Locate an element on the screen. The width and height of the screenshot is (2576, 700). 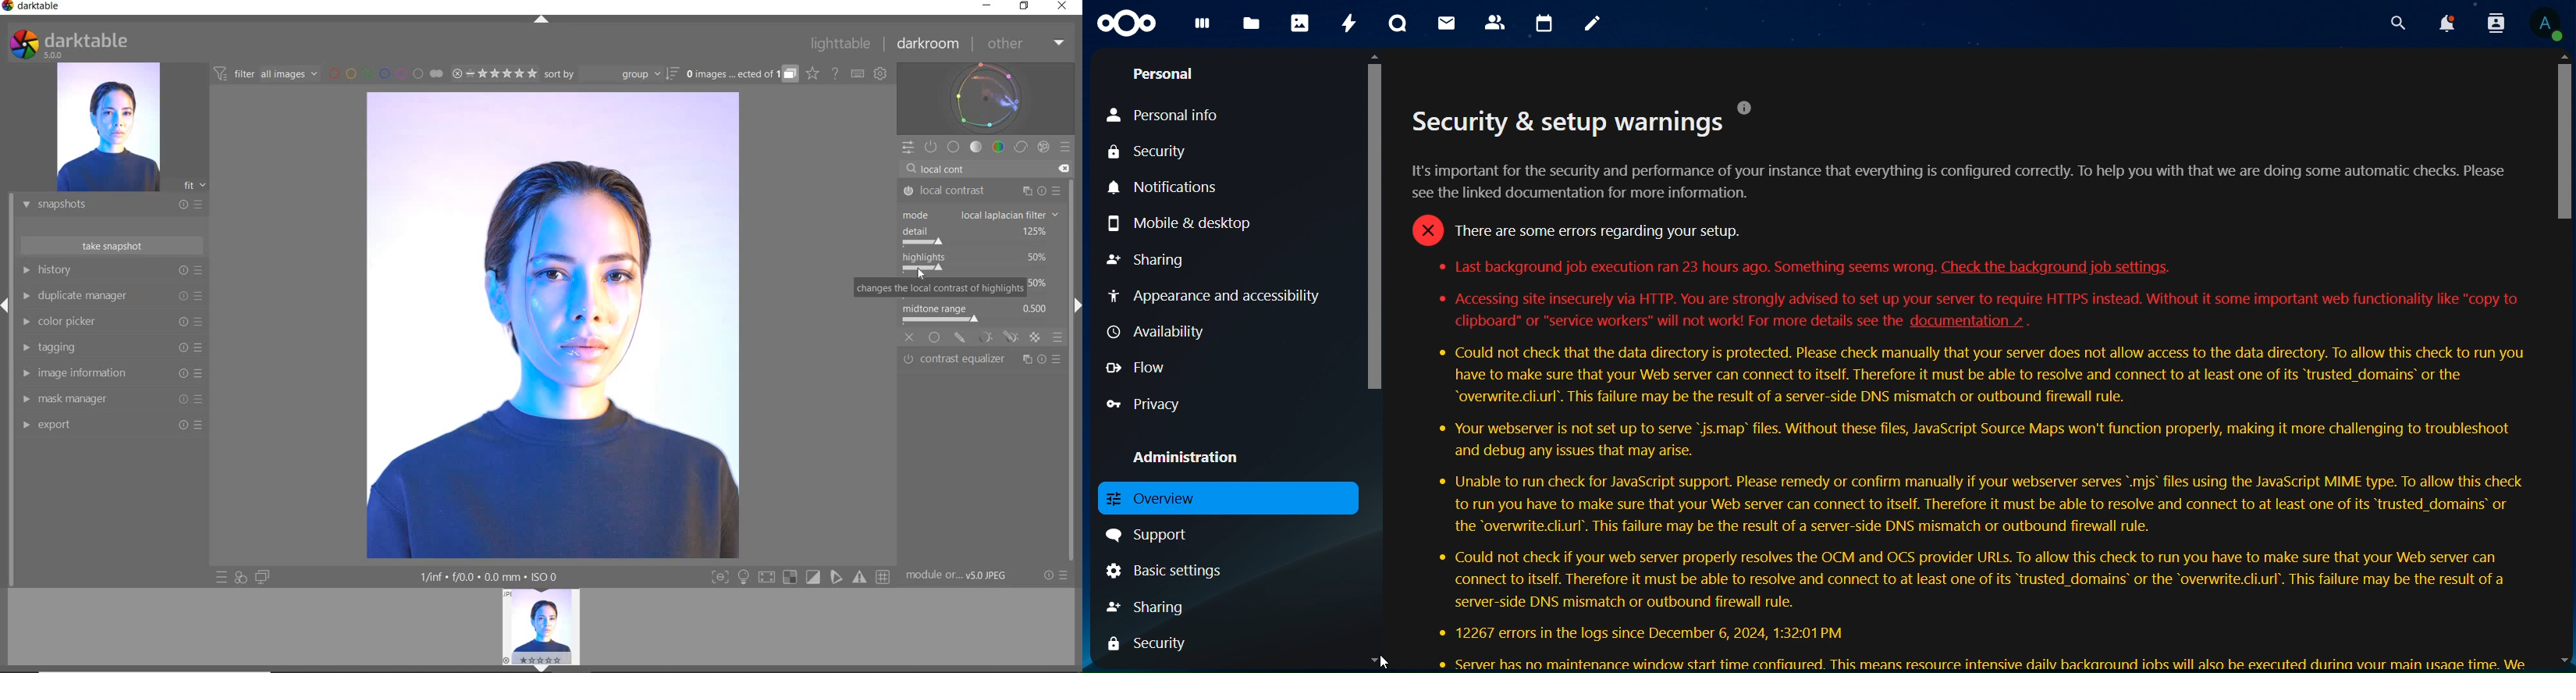
CLICK TO CHANGE THE OVERLAYS SHOWN ON THUMBNAILS is located at coordinates (812, 73).